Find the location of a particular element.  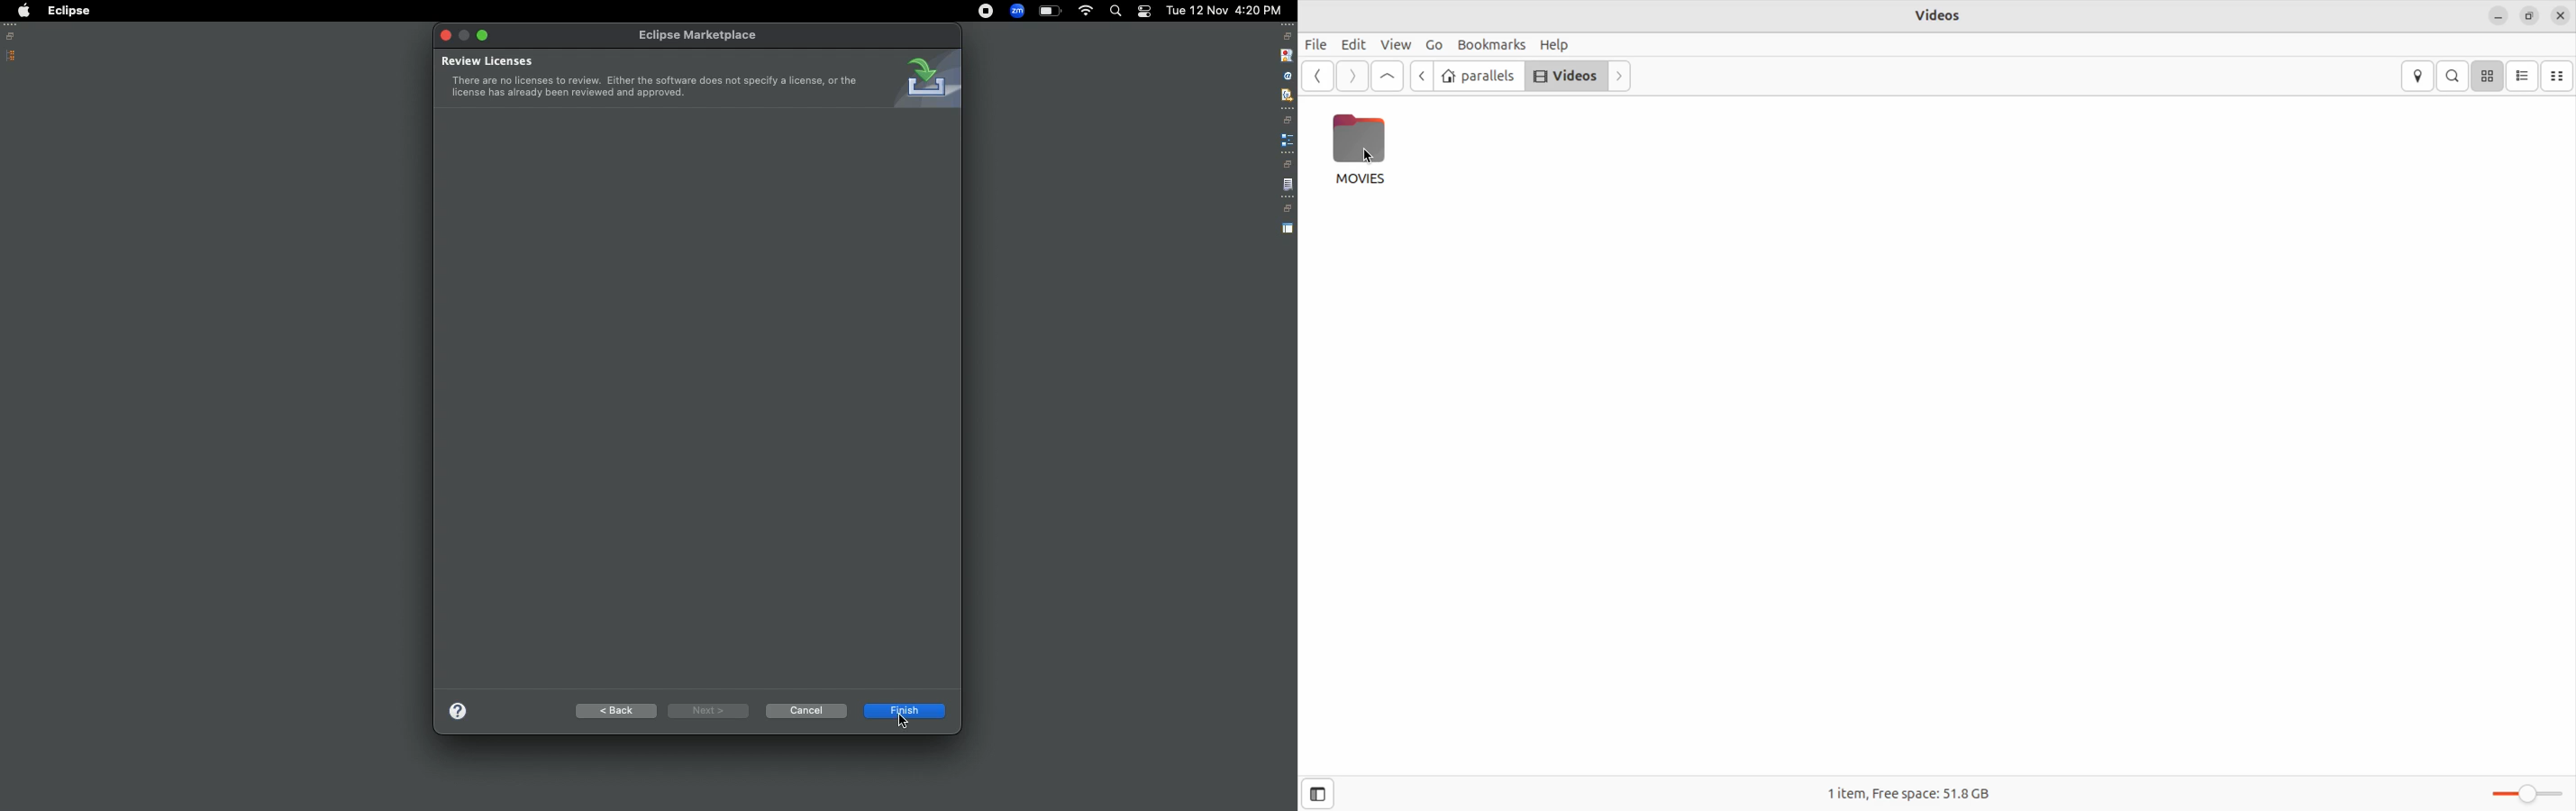

exit full screen is located at coordinates (485, 35).